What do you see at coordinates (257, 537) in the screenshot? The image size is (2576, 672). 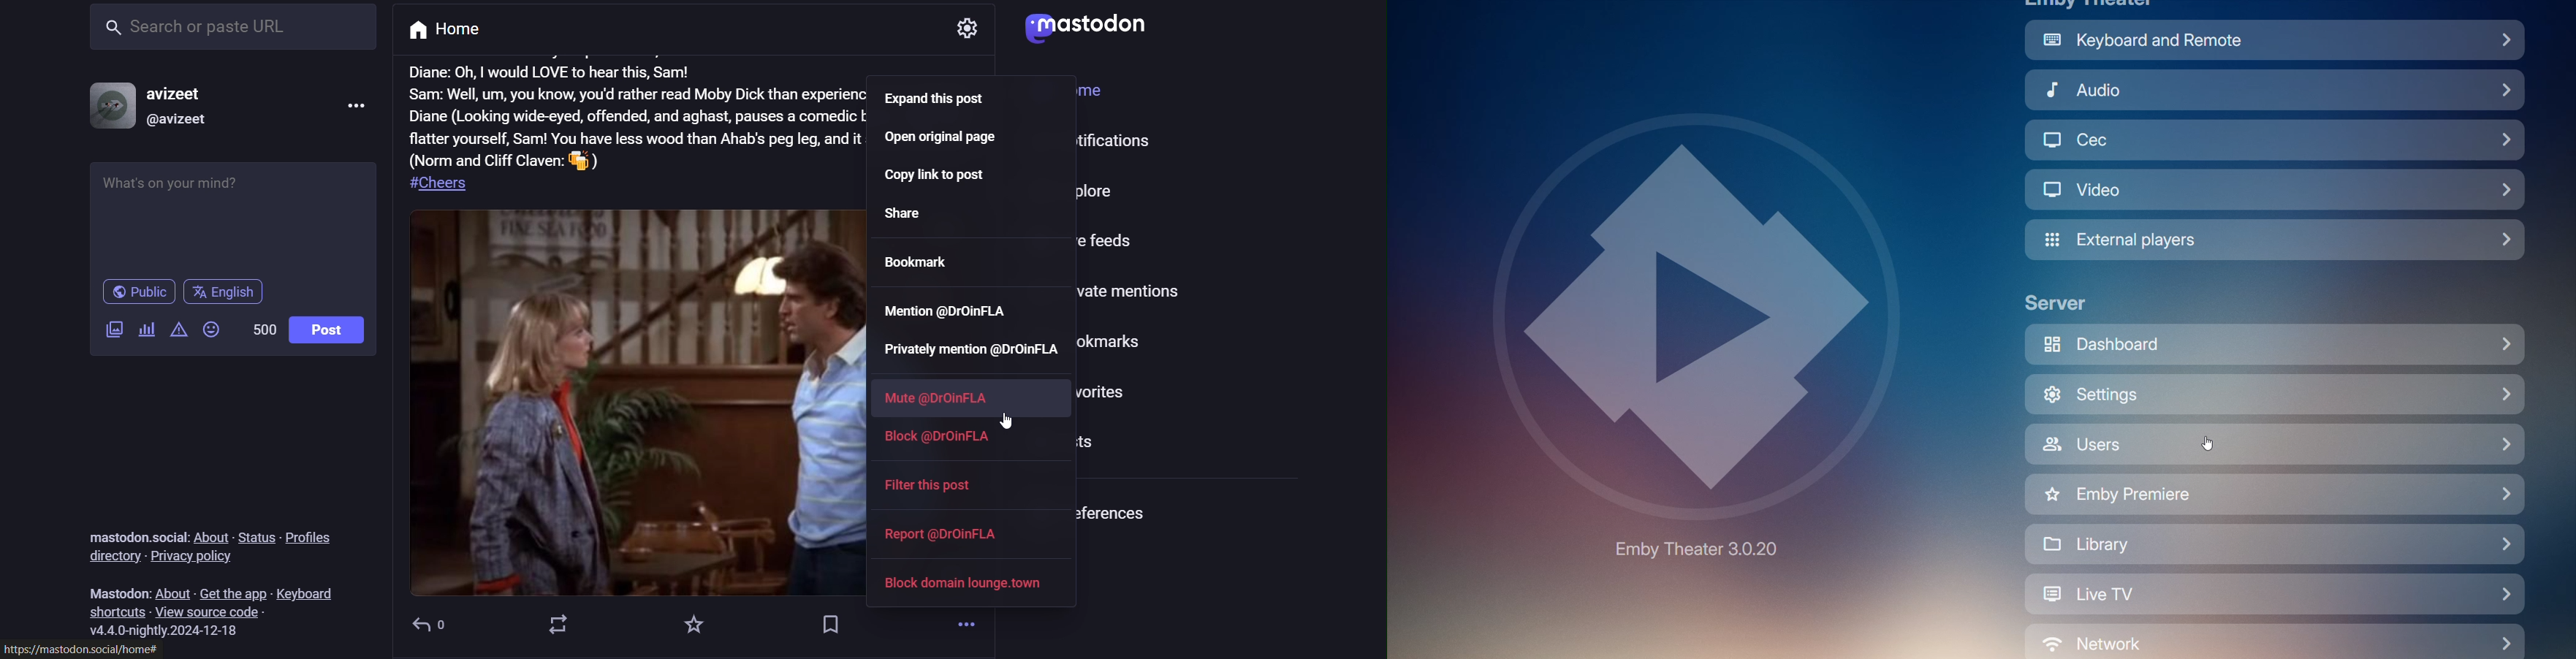 I see `status` at bounding box center [257, 537].